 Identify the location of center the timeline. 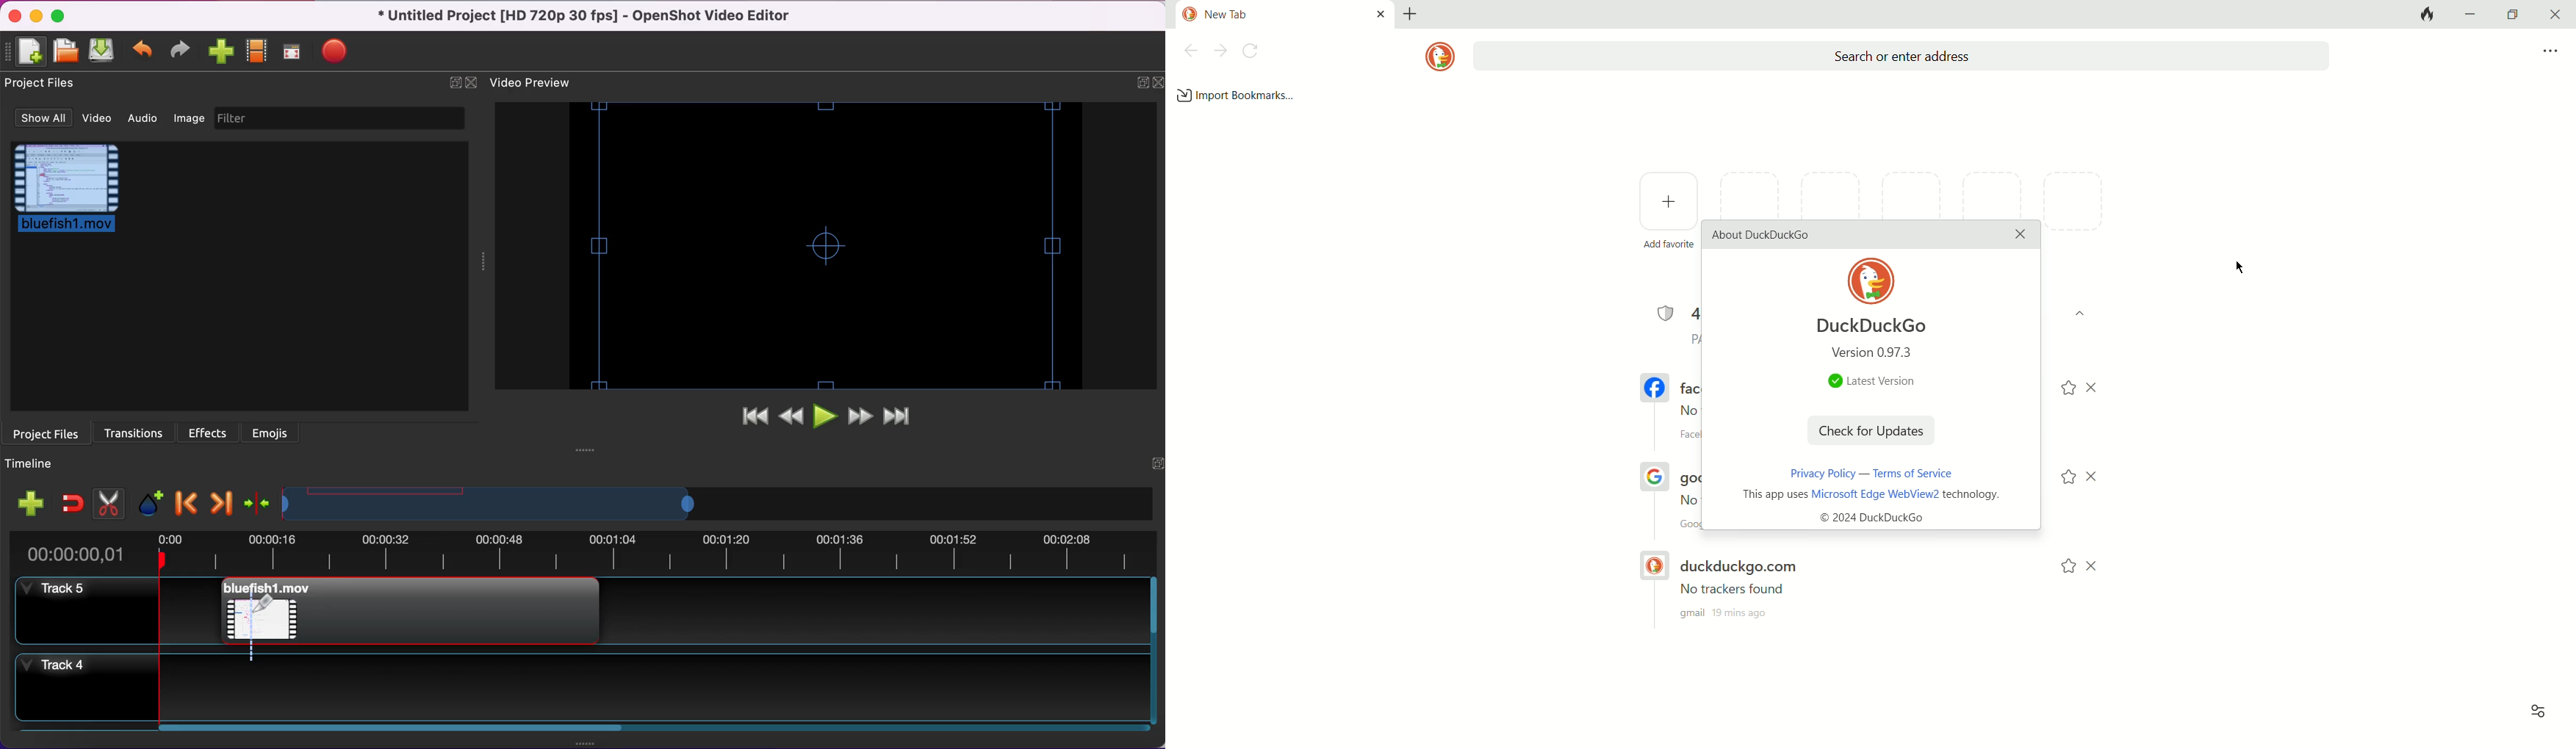
(255, 503).